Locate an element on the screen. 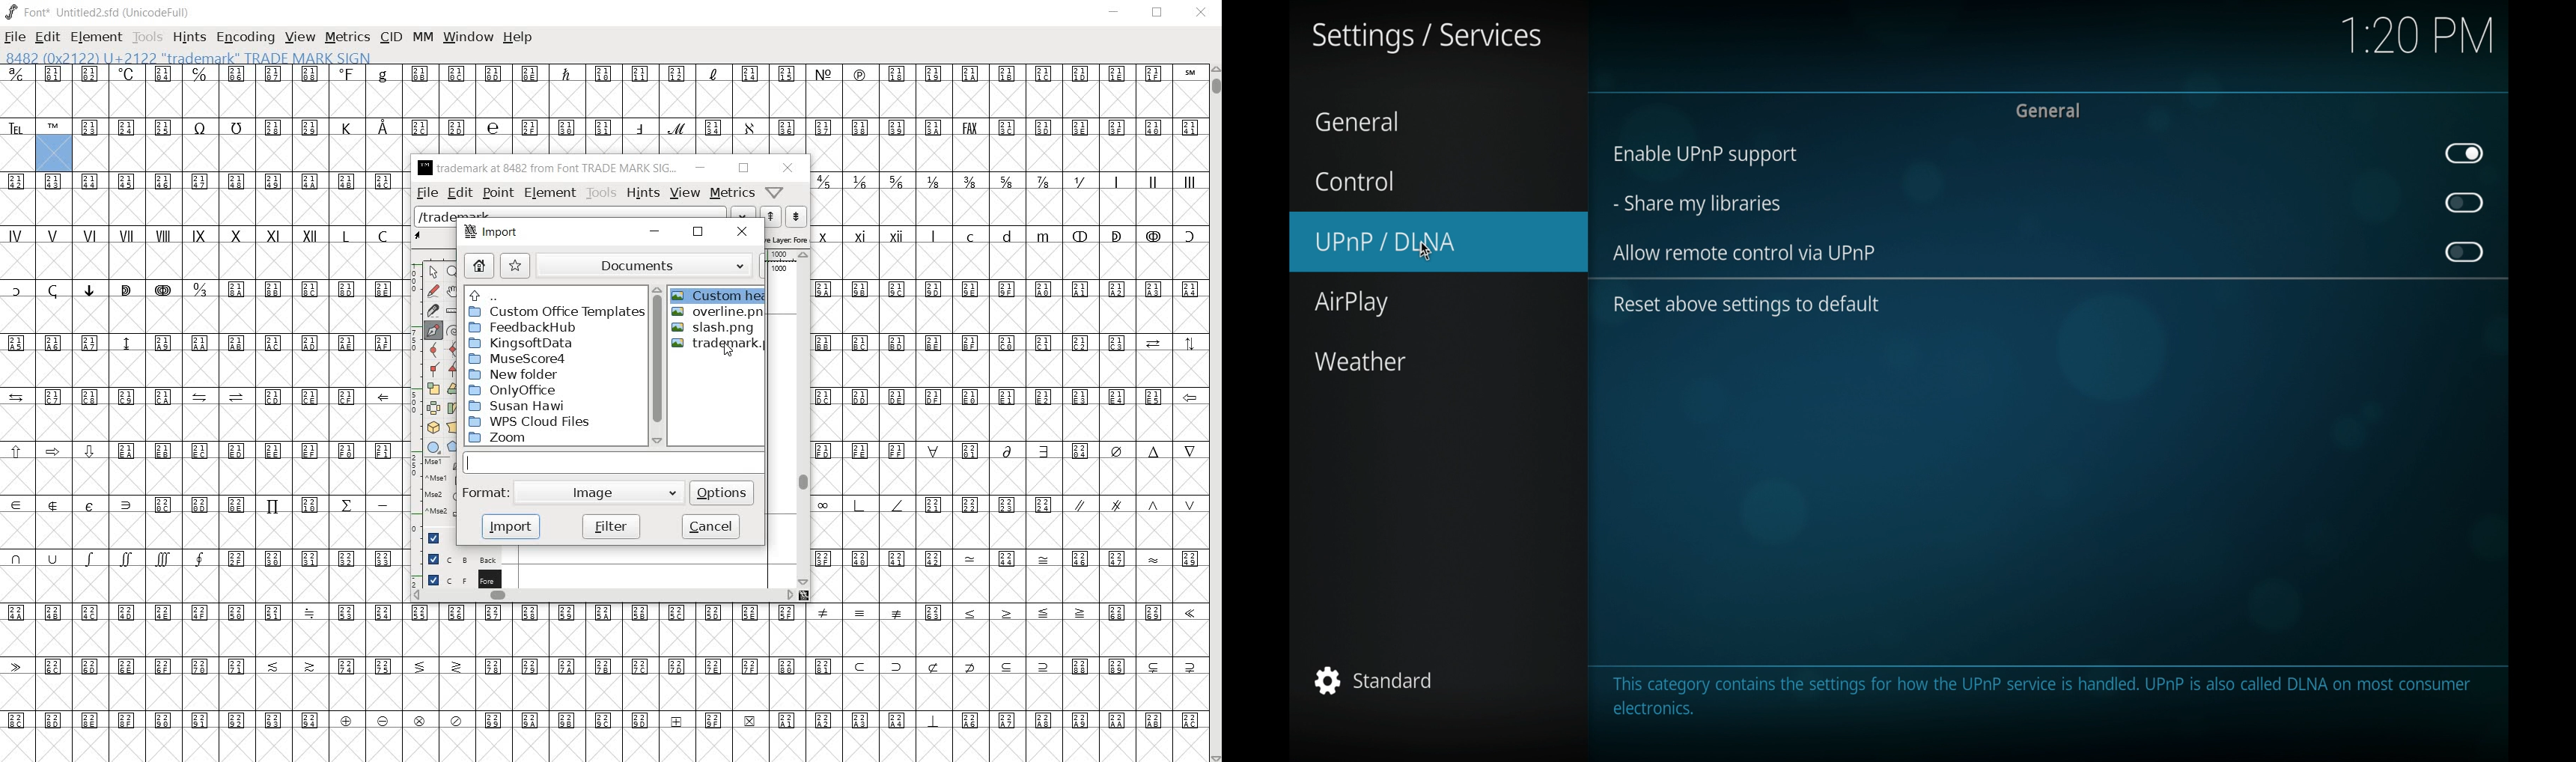  toggle button is located at coordinates (2465, 153).